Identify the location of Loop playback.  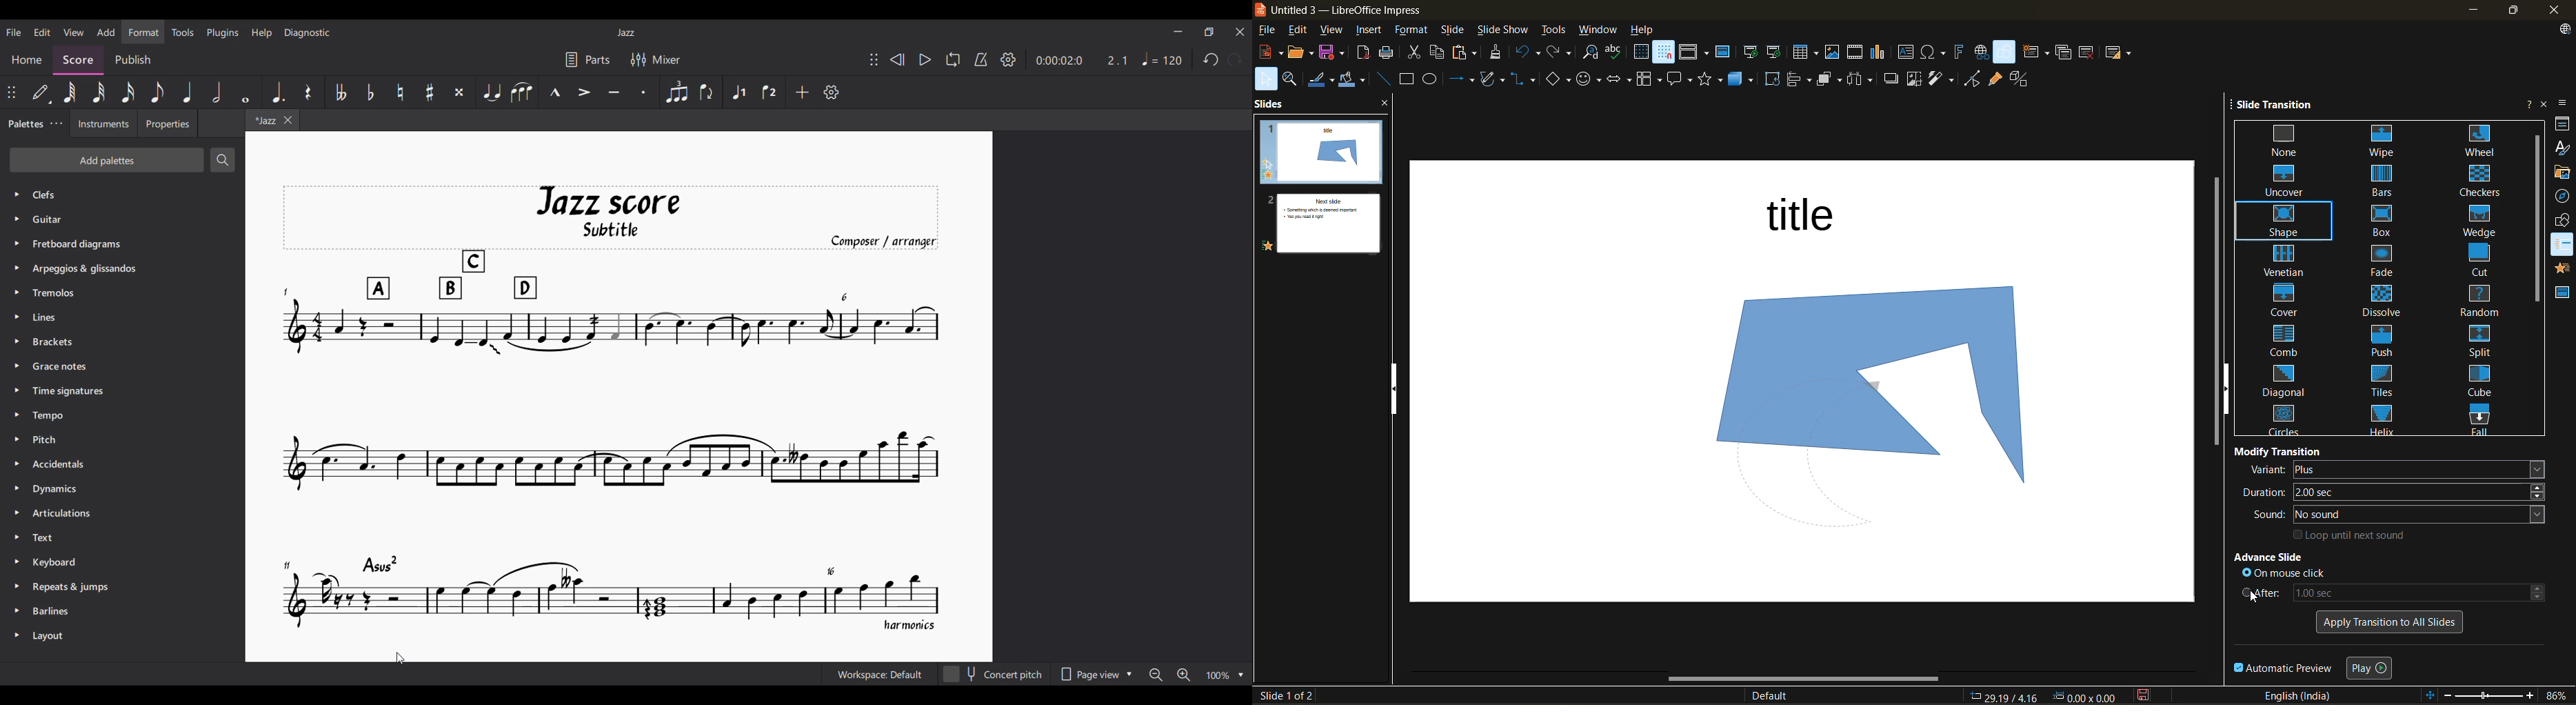
(953, 59).